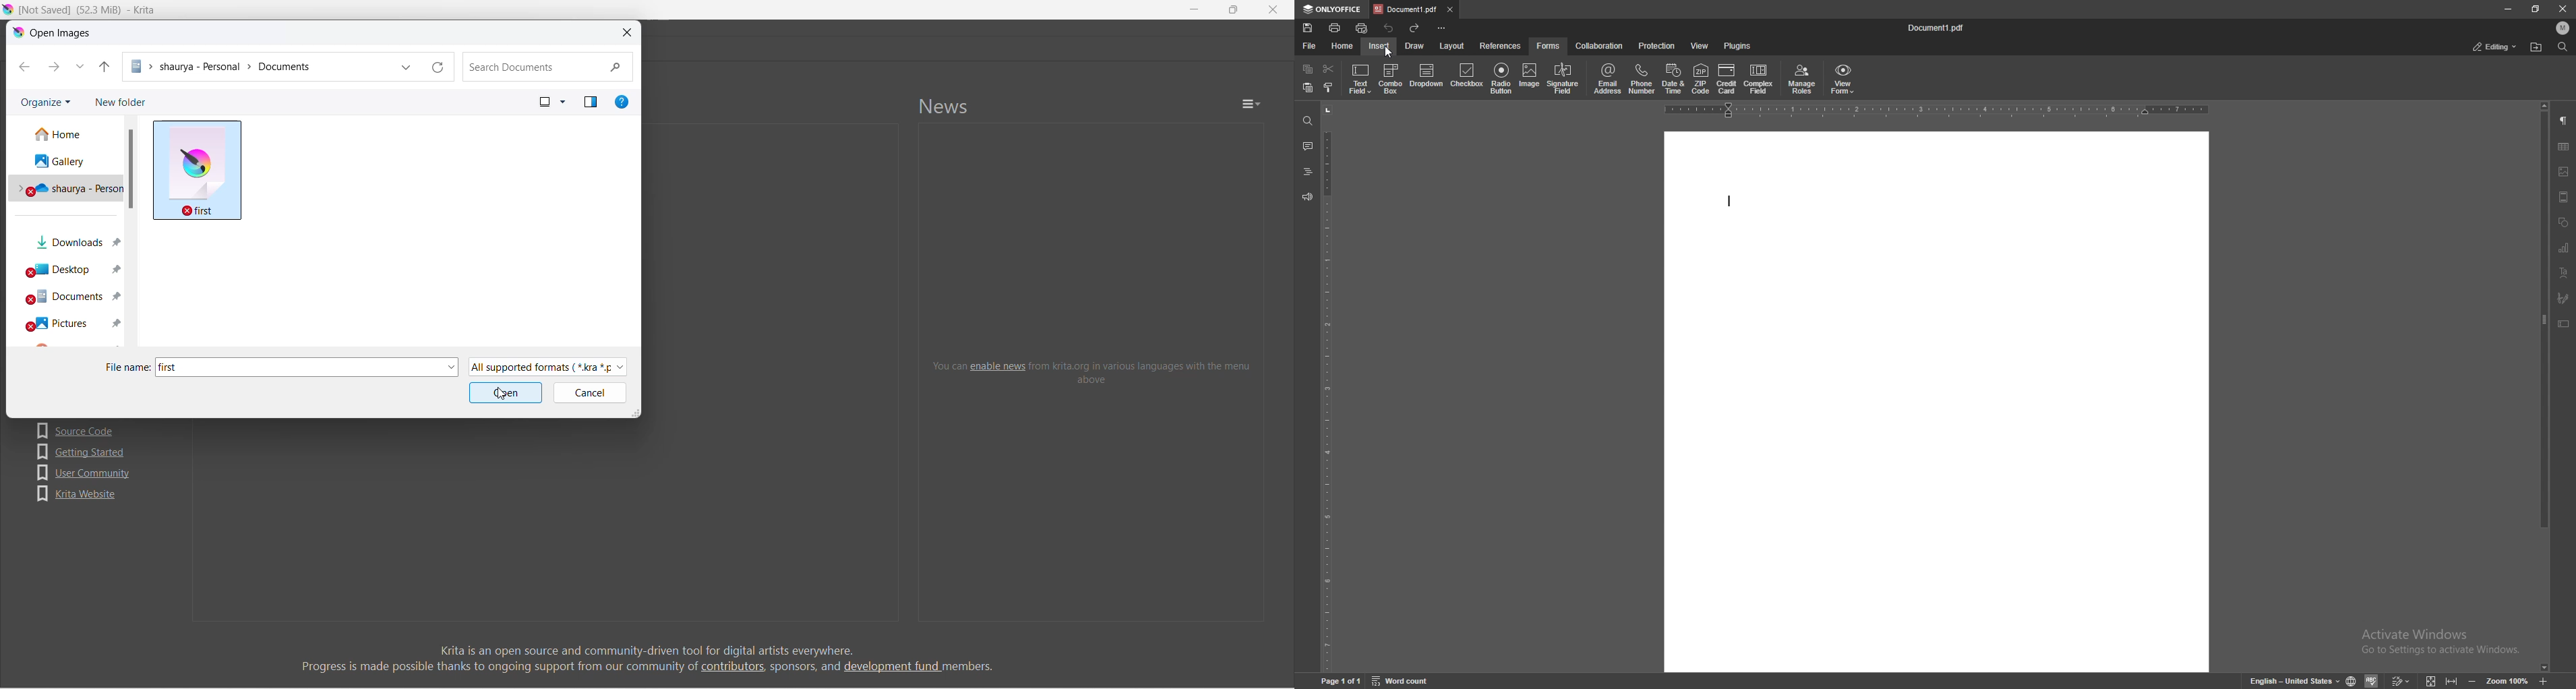  Describe the element at coordinates (635, 412) in the screenshot. I see `Change dimension of window` at that location.